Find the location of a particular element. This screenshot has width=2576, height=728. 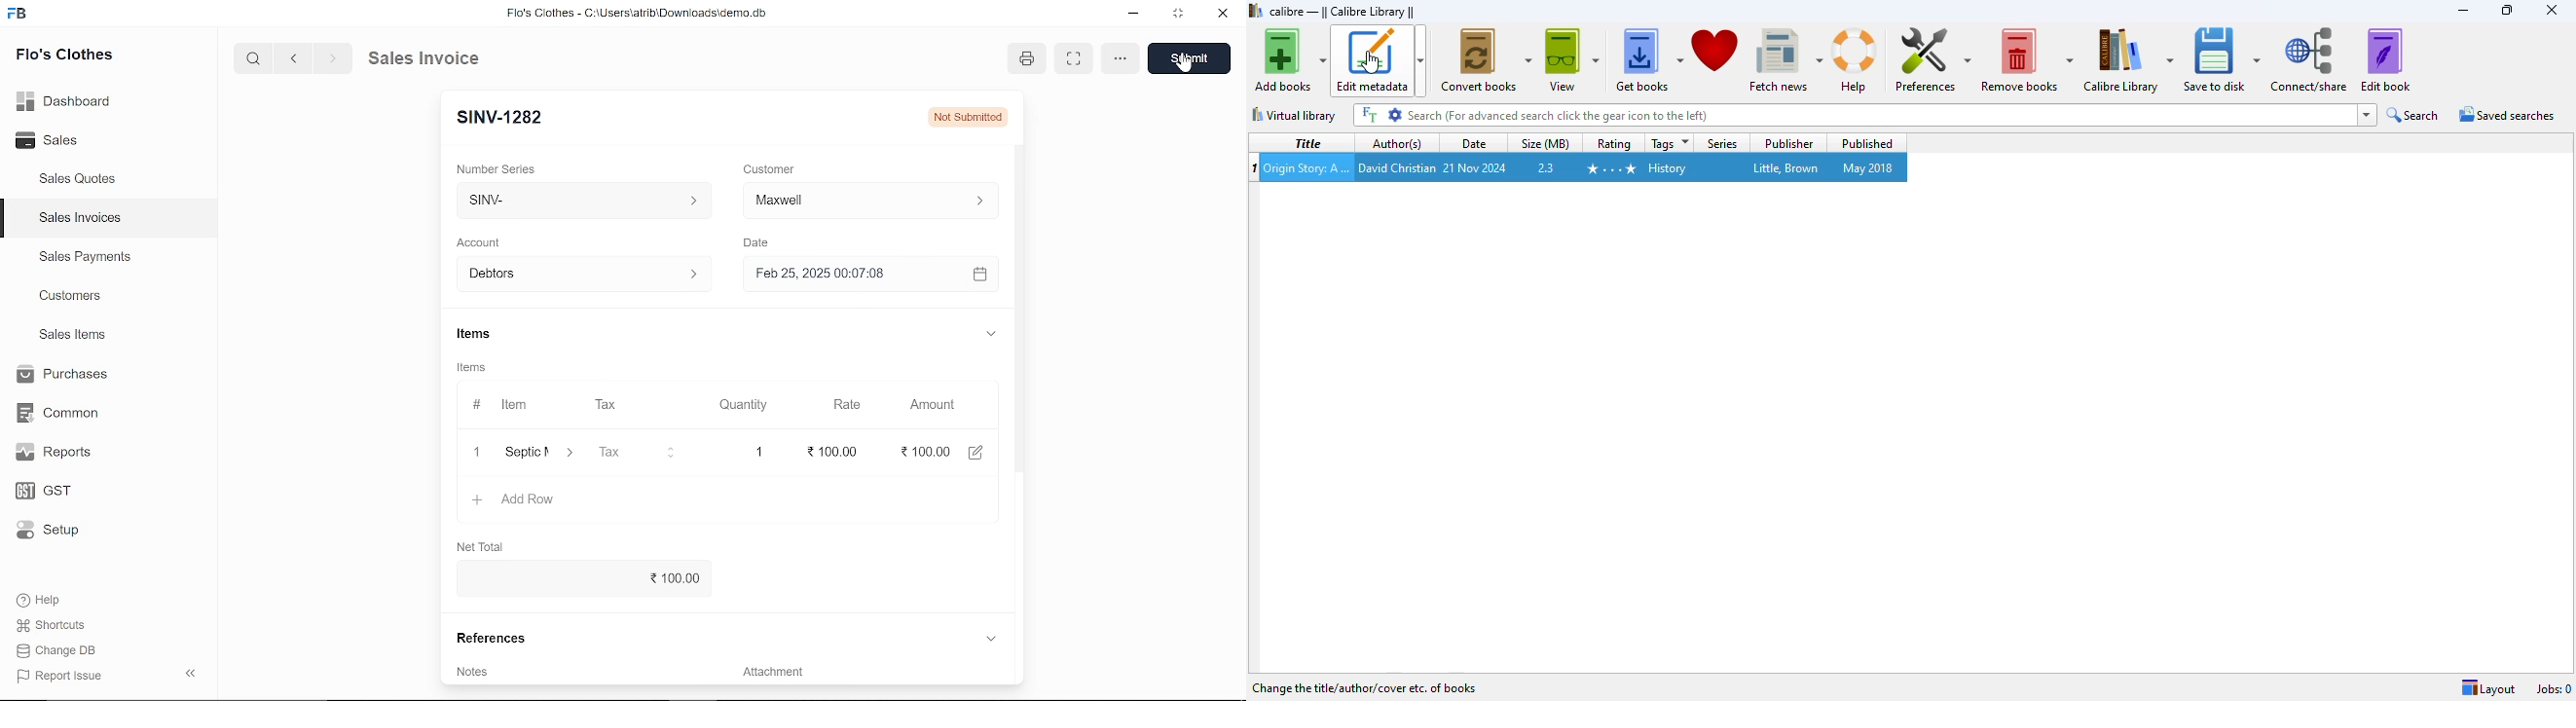

options is located at coordinates (1122, 58).